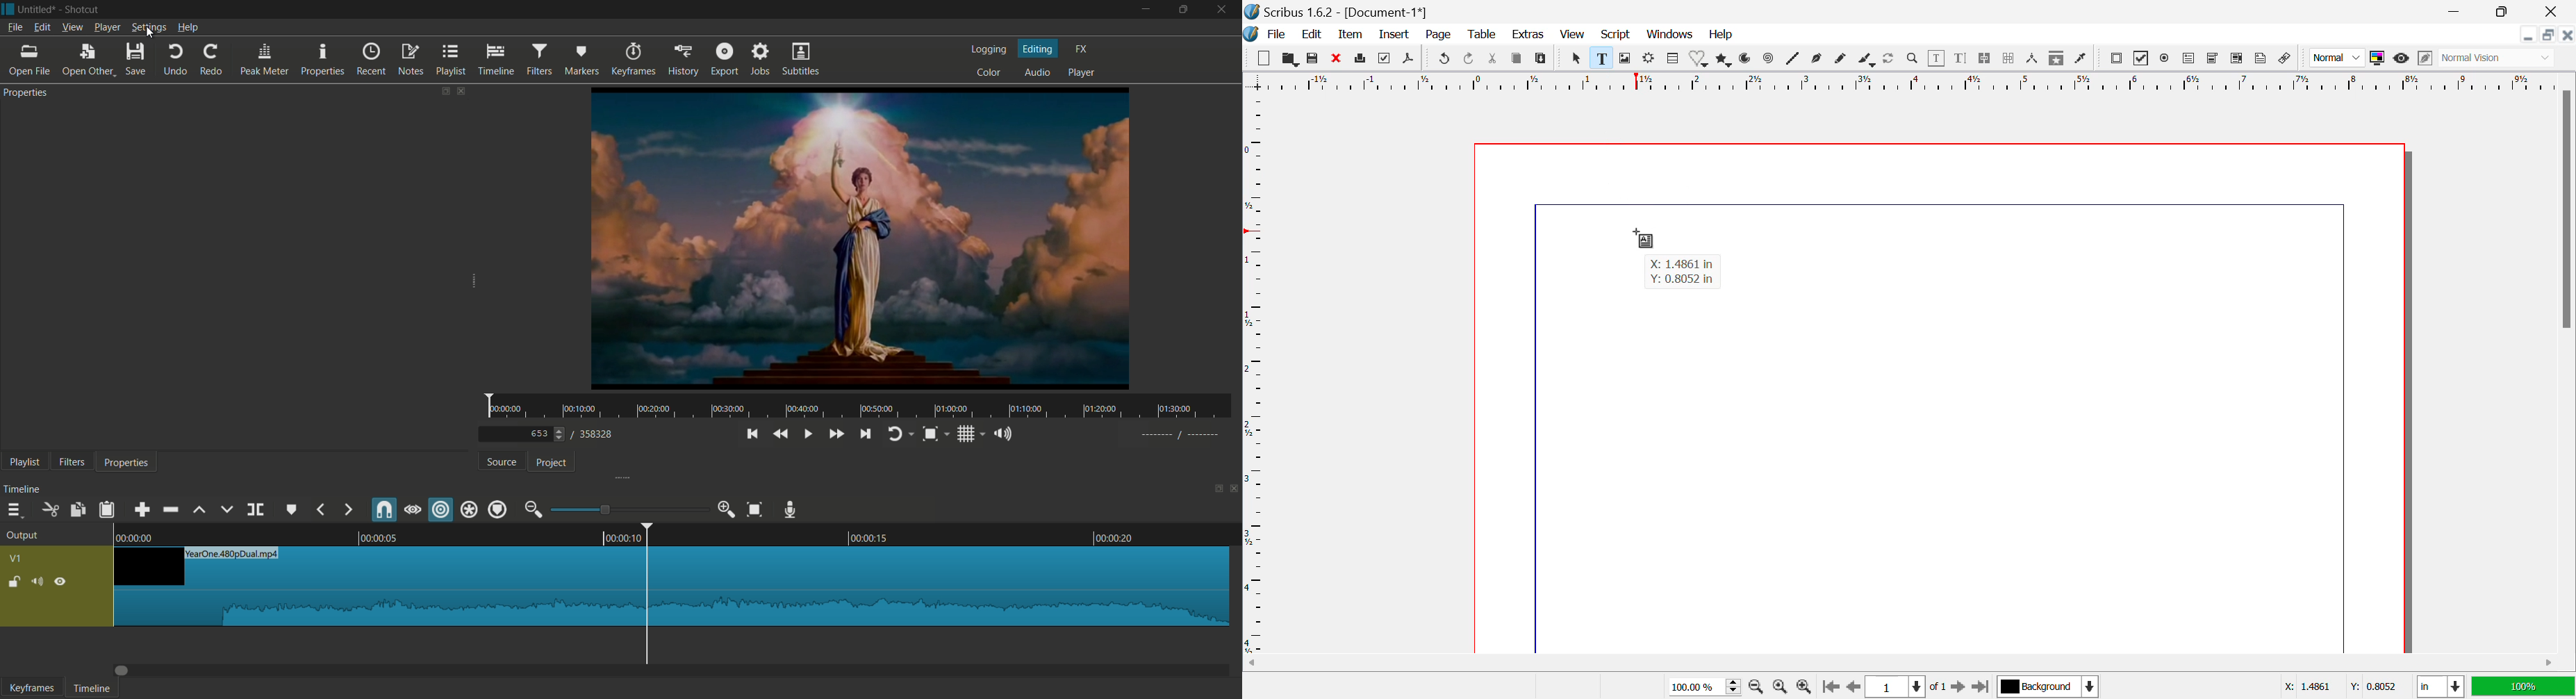  I want to click on fx, so click(1082, 50).